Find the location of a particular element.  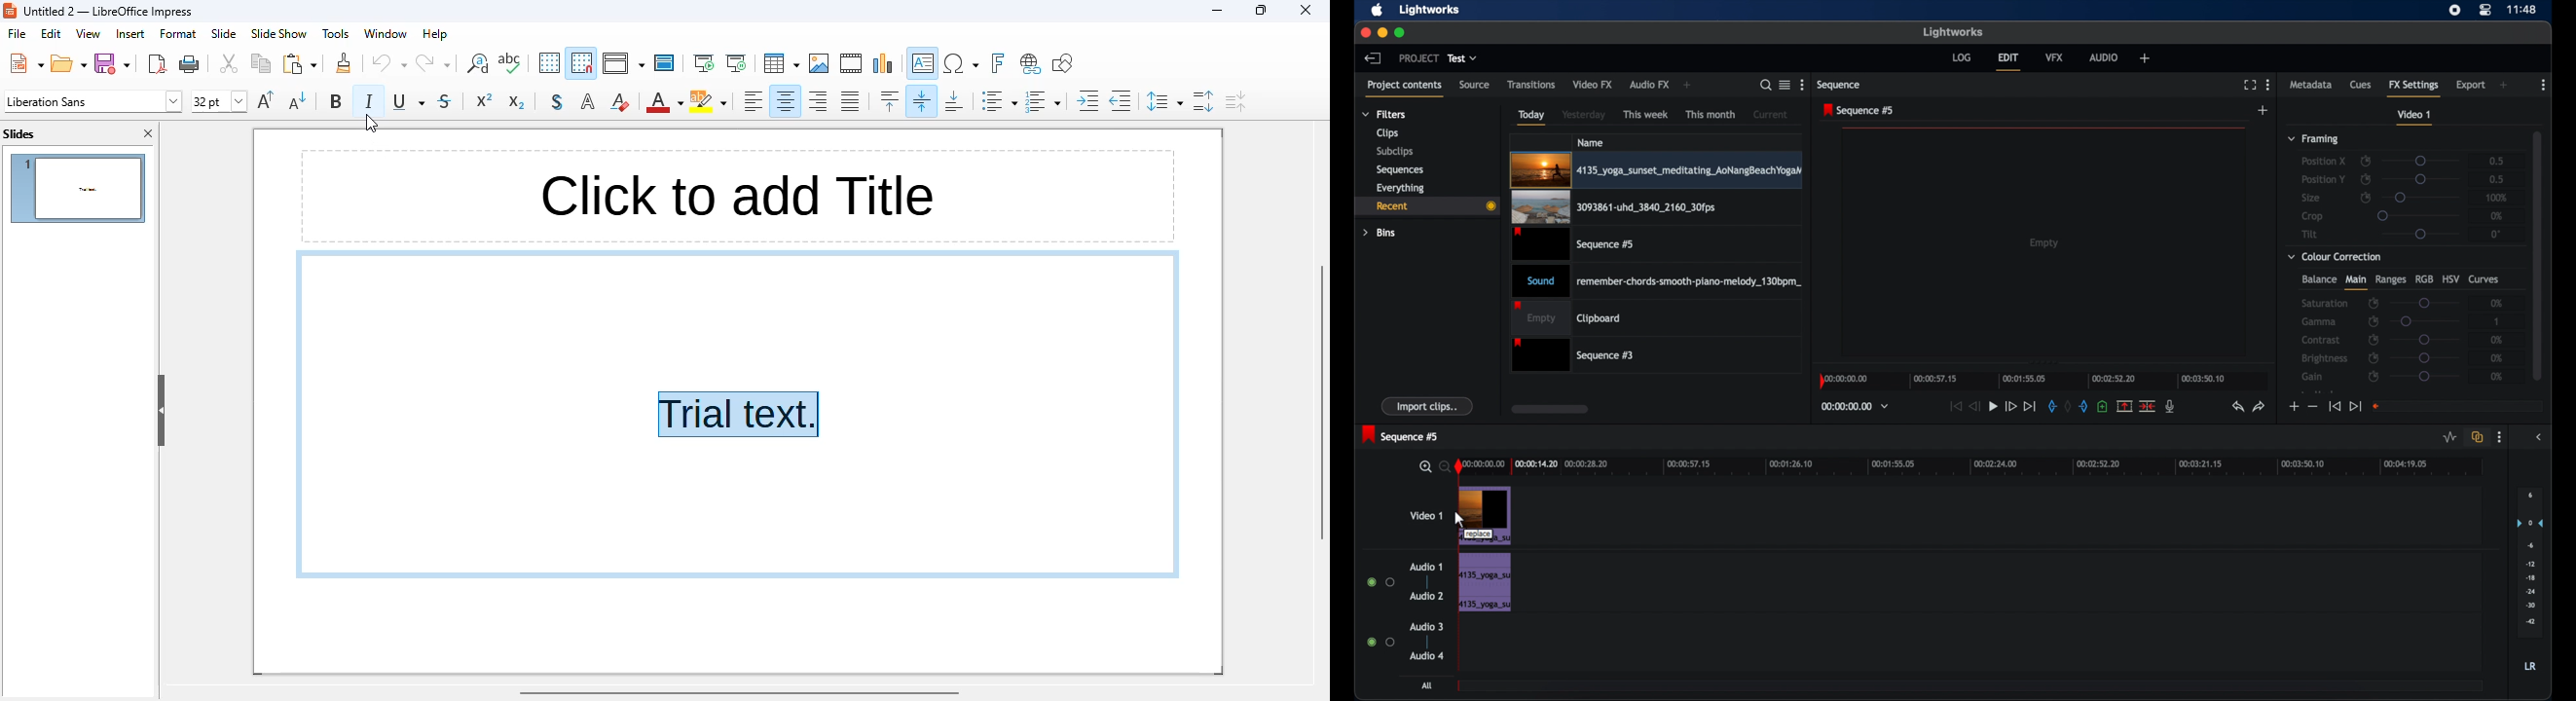

jump to start is located at coordinates (2334, 407).